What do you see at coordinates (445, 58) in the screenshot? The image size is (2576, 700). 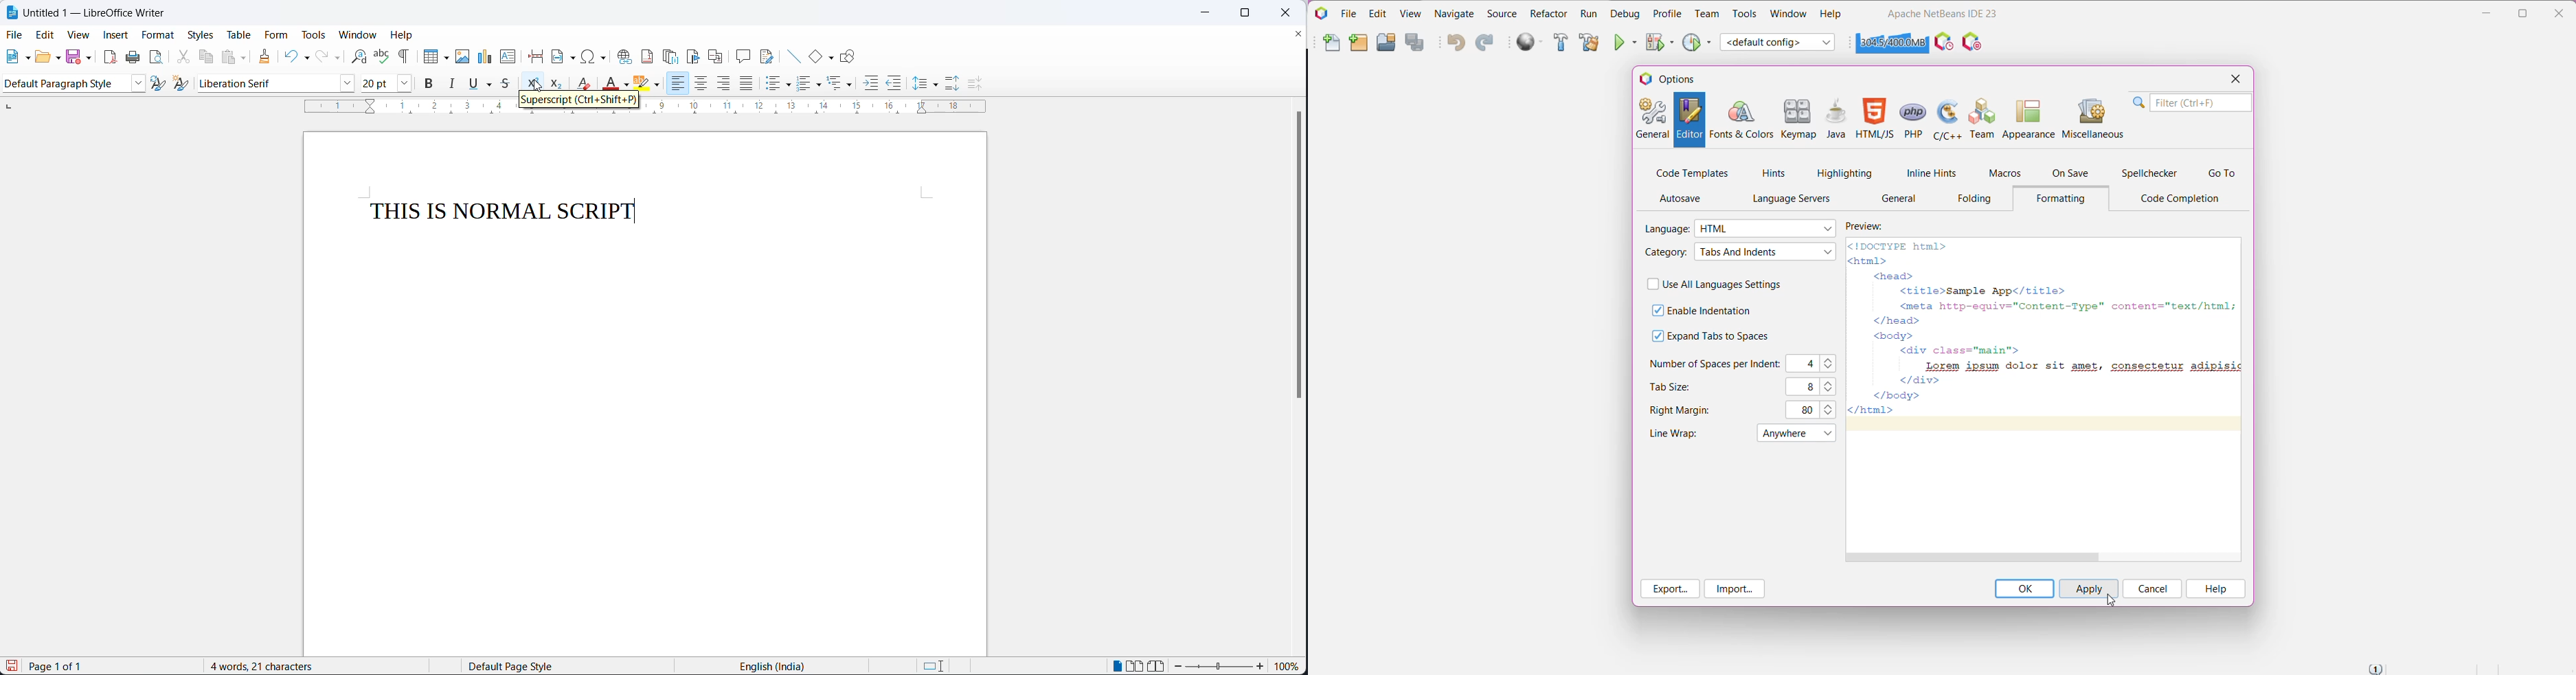 I see `table grid` at bounding box center [445, 58].